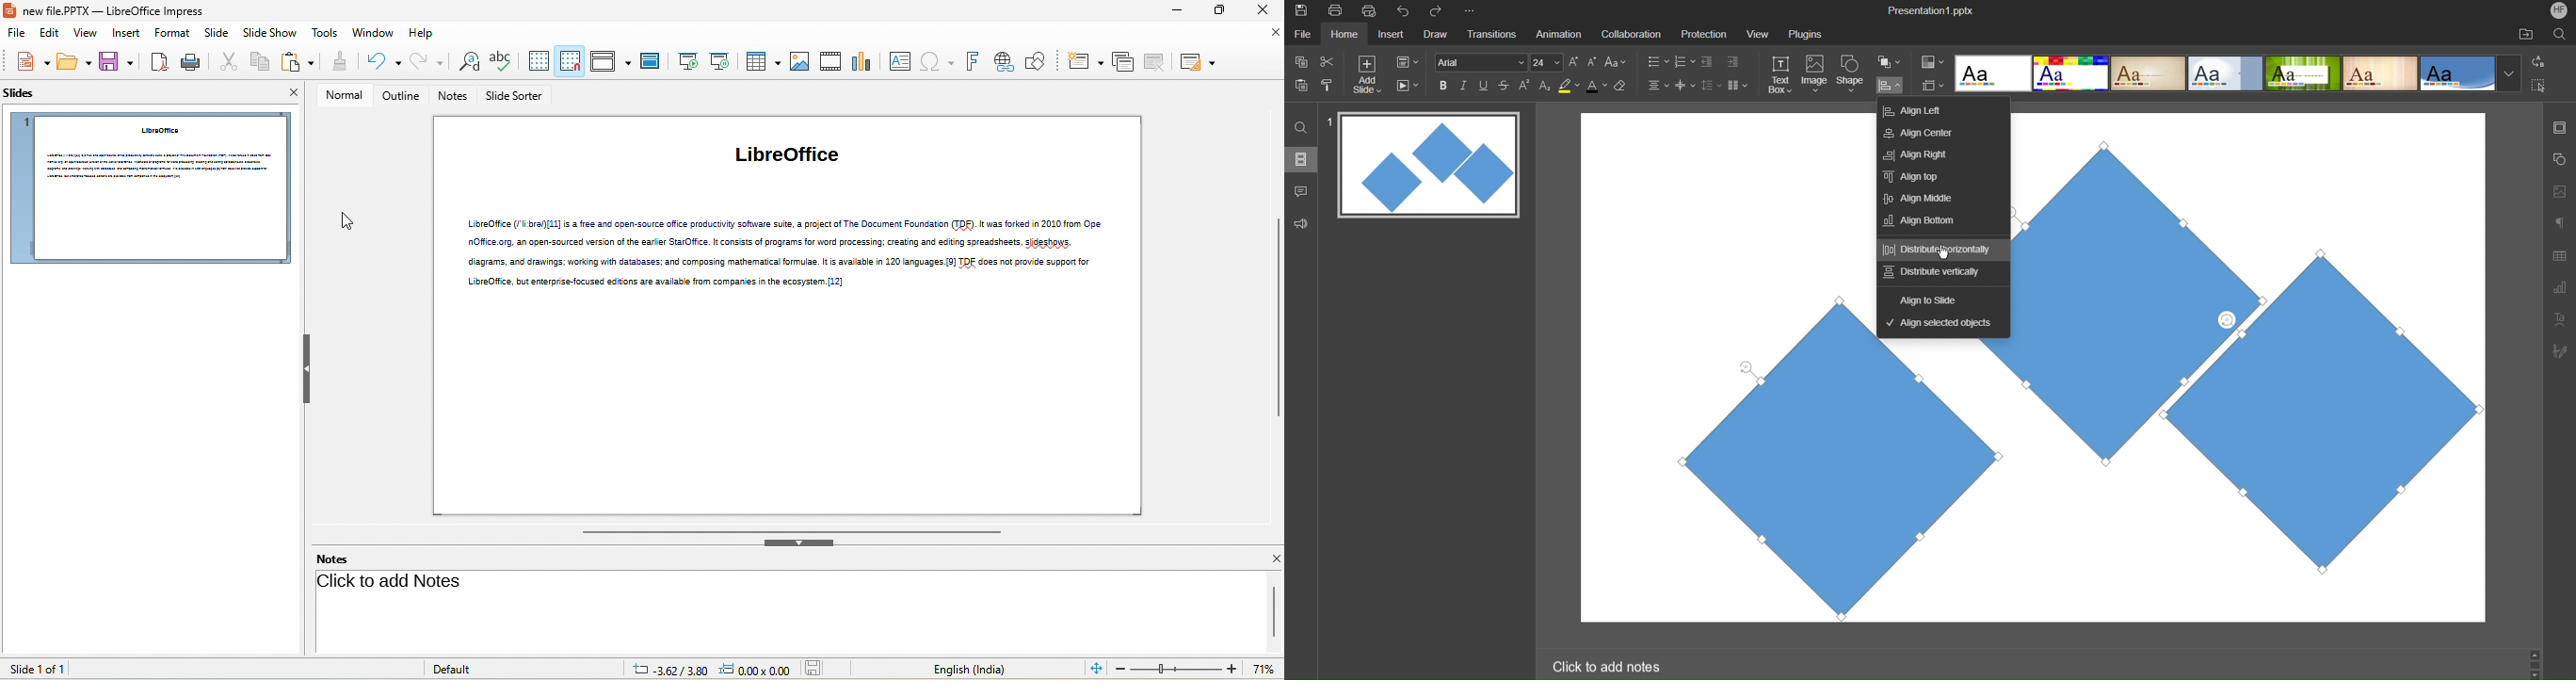 The image size is (2576, 700). What do you see at coordinates (1300, 158) in the screenshot?
I see `View slides` at bounding box center [1300, 158].